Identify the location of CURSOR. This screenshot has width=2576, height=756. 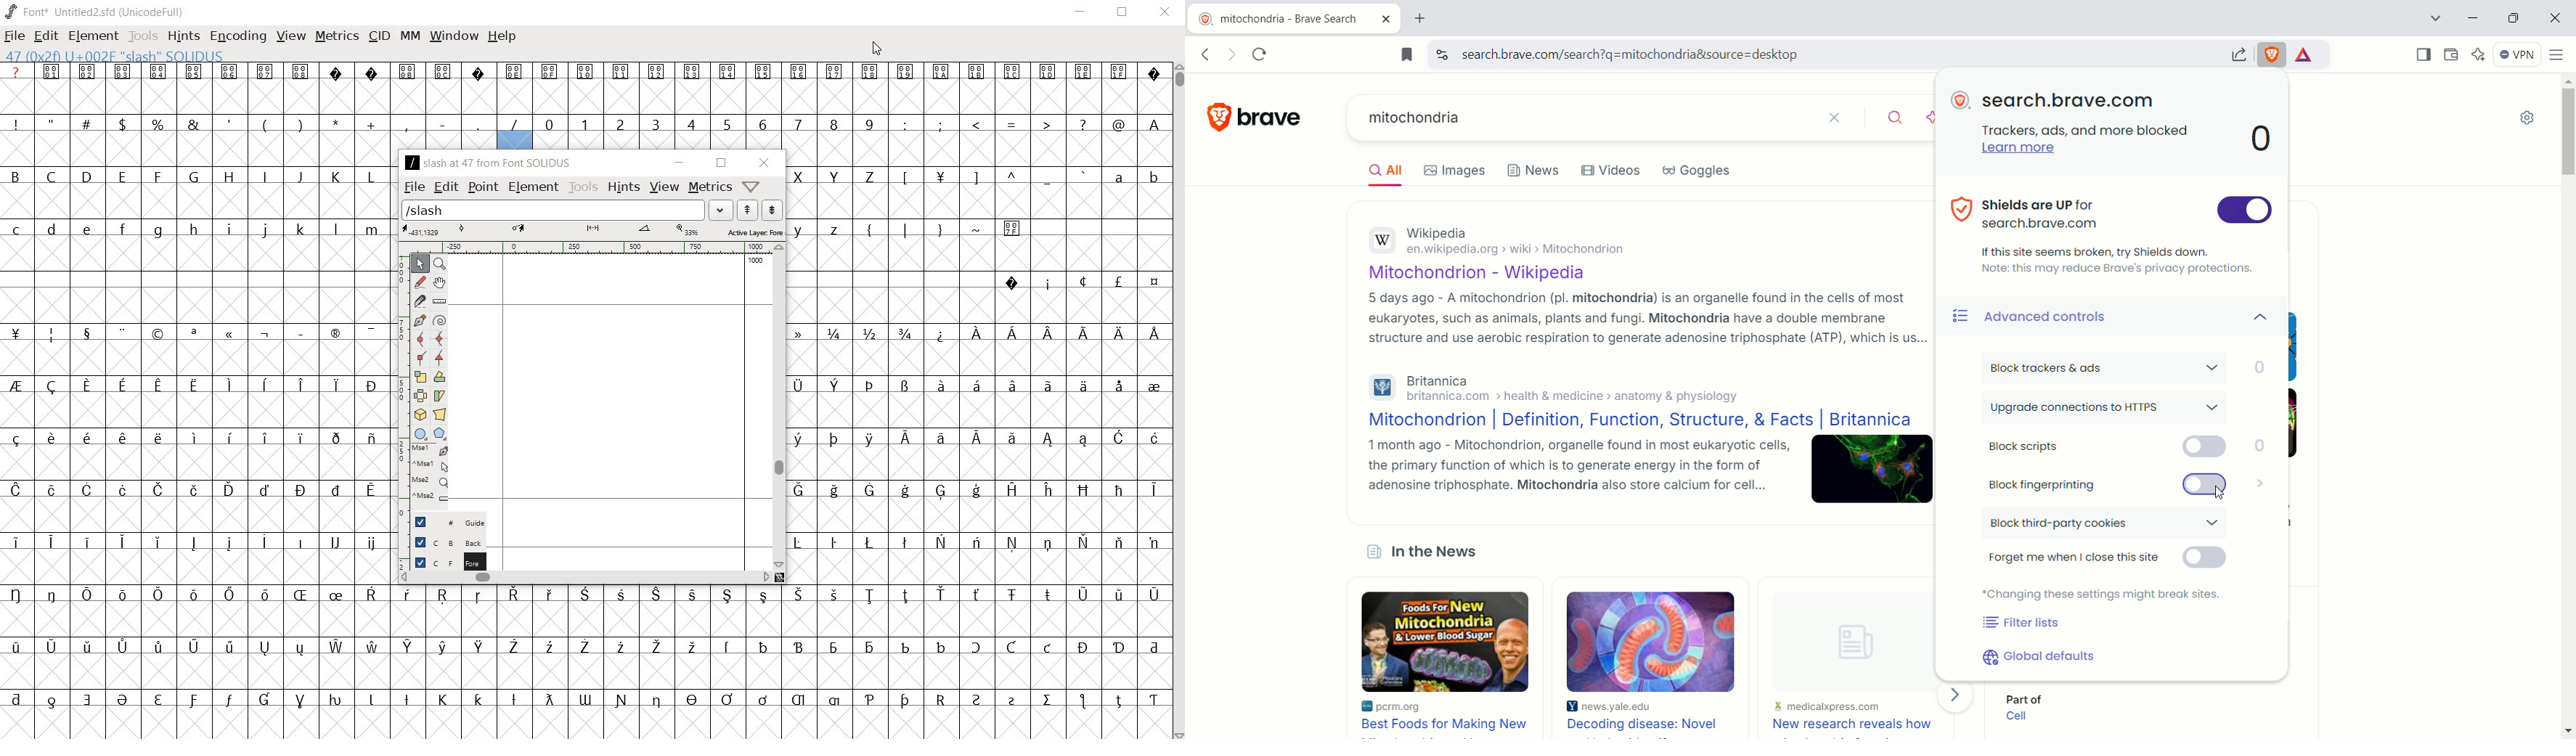
(1178, 401).